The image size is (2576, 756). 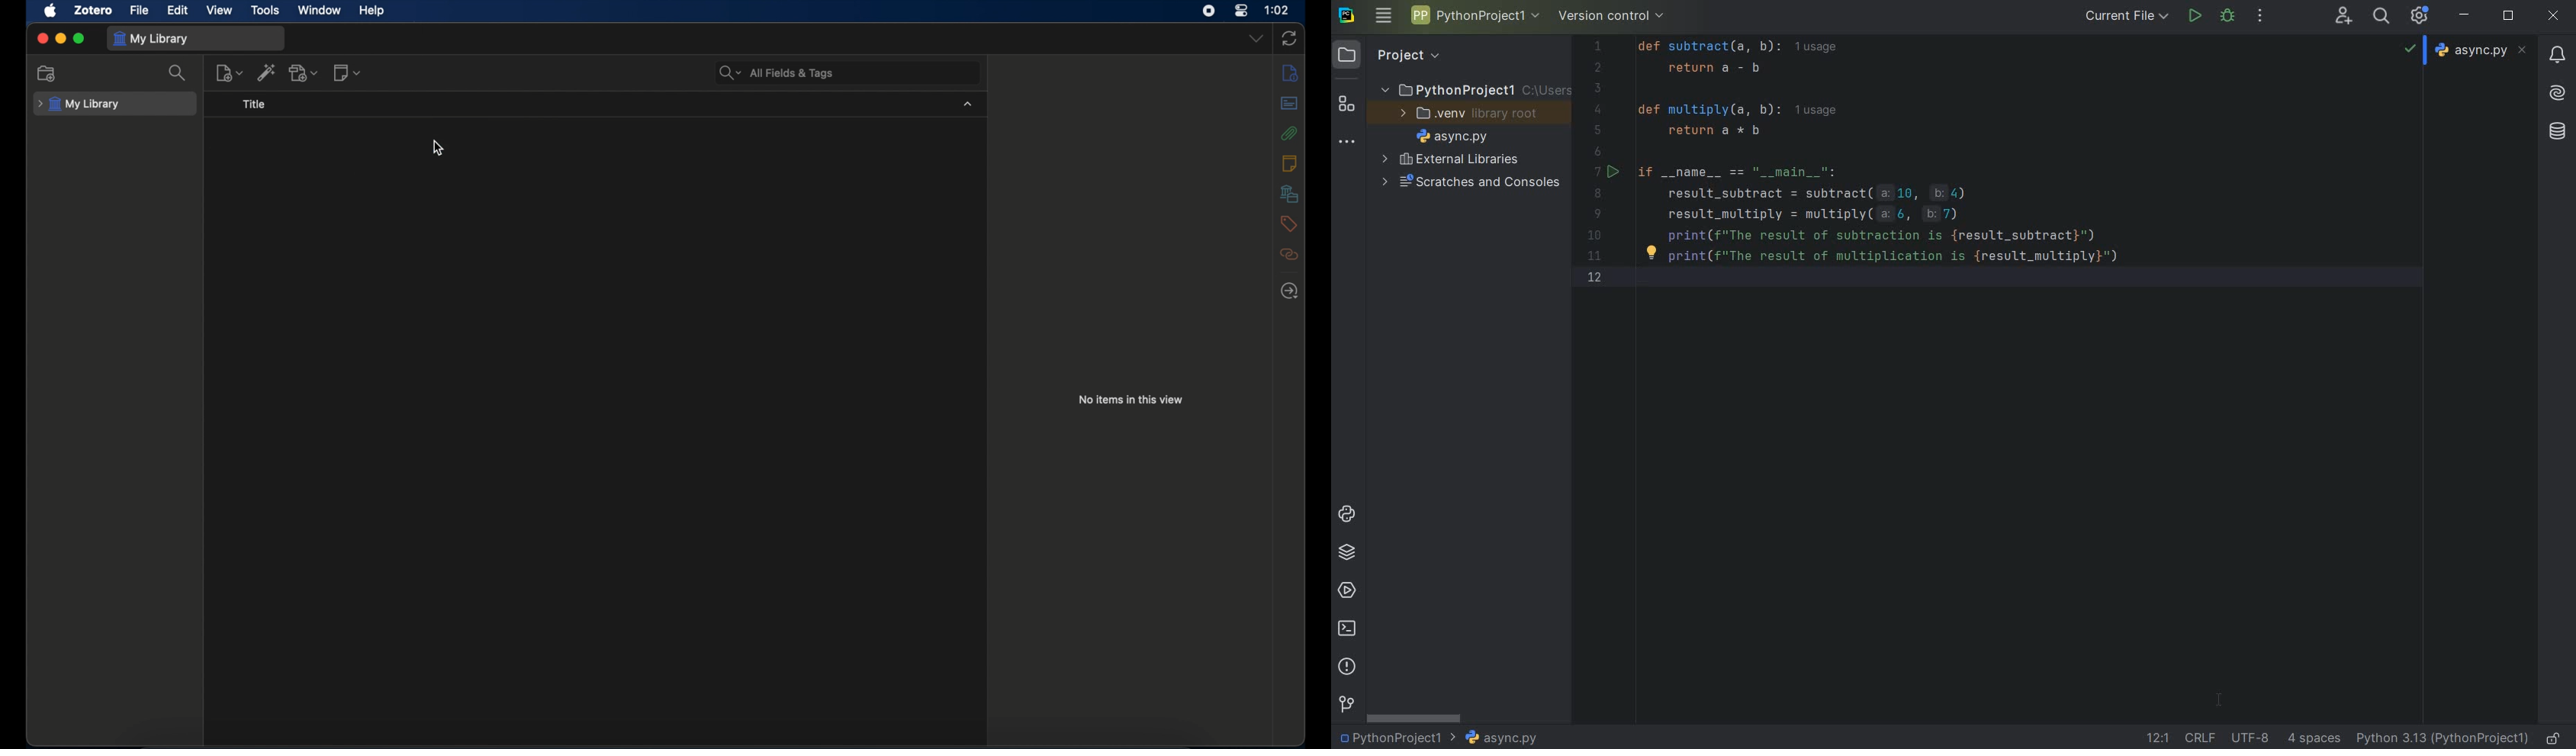 I want to click on libraries, so click(x=1290, y=193).